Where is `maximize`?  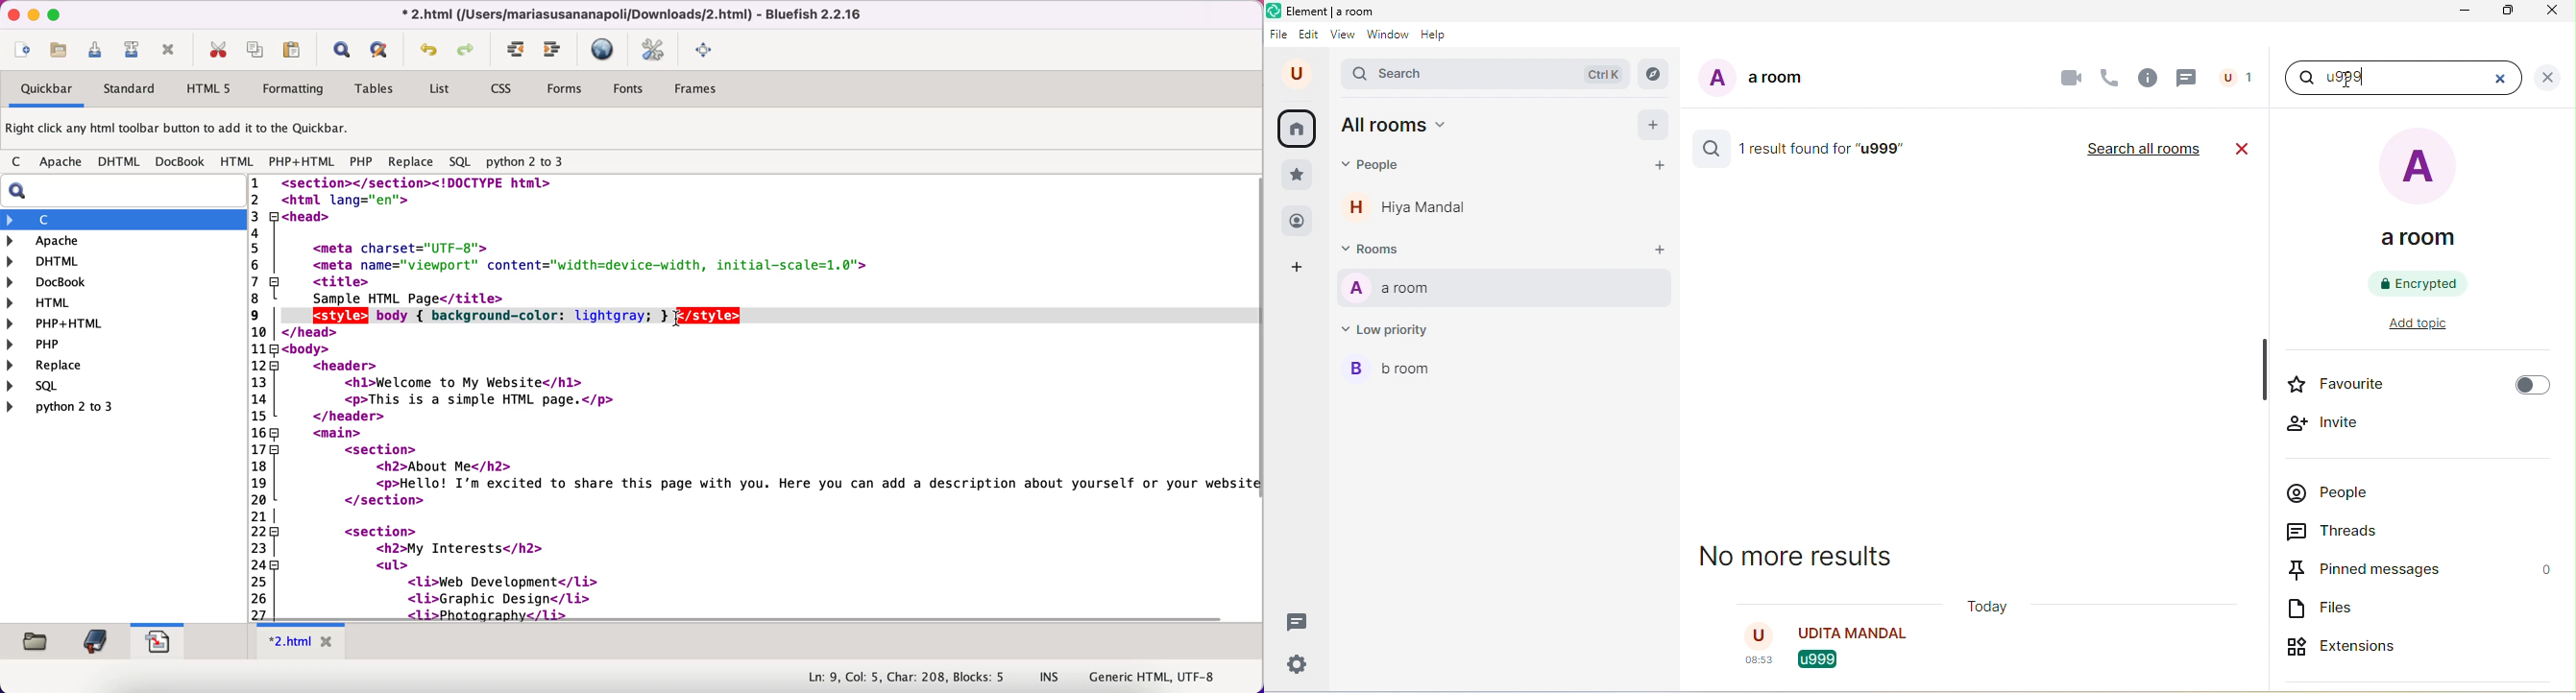
maximize is located at coordinates (2510, 13).